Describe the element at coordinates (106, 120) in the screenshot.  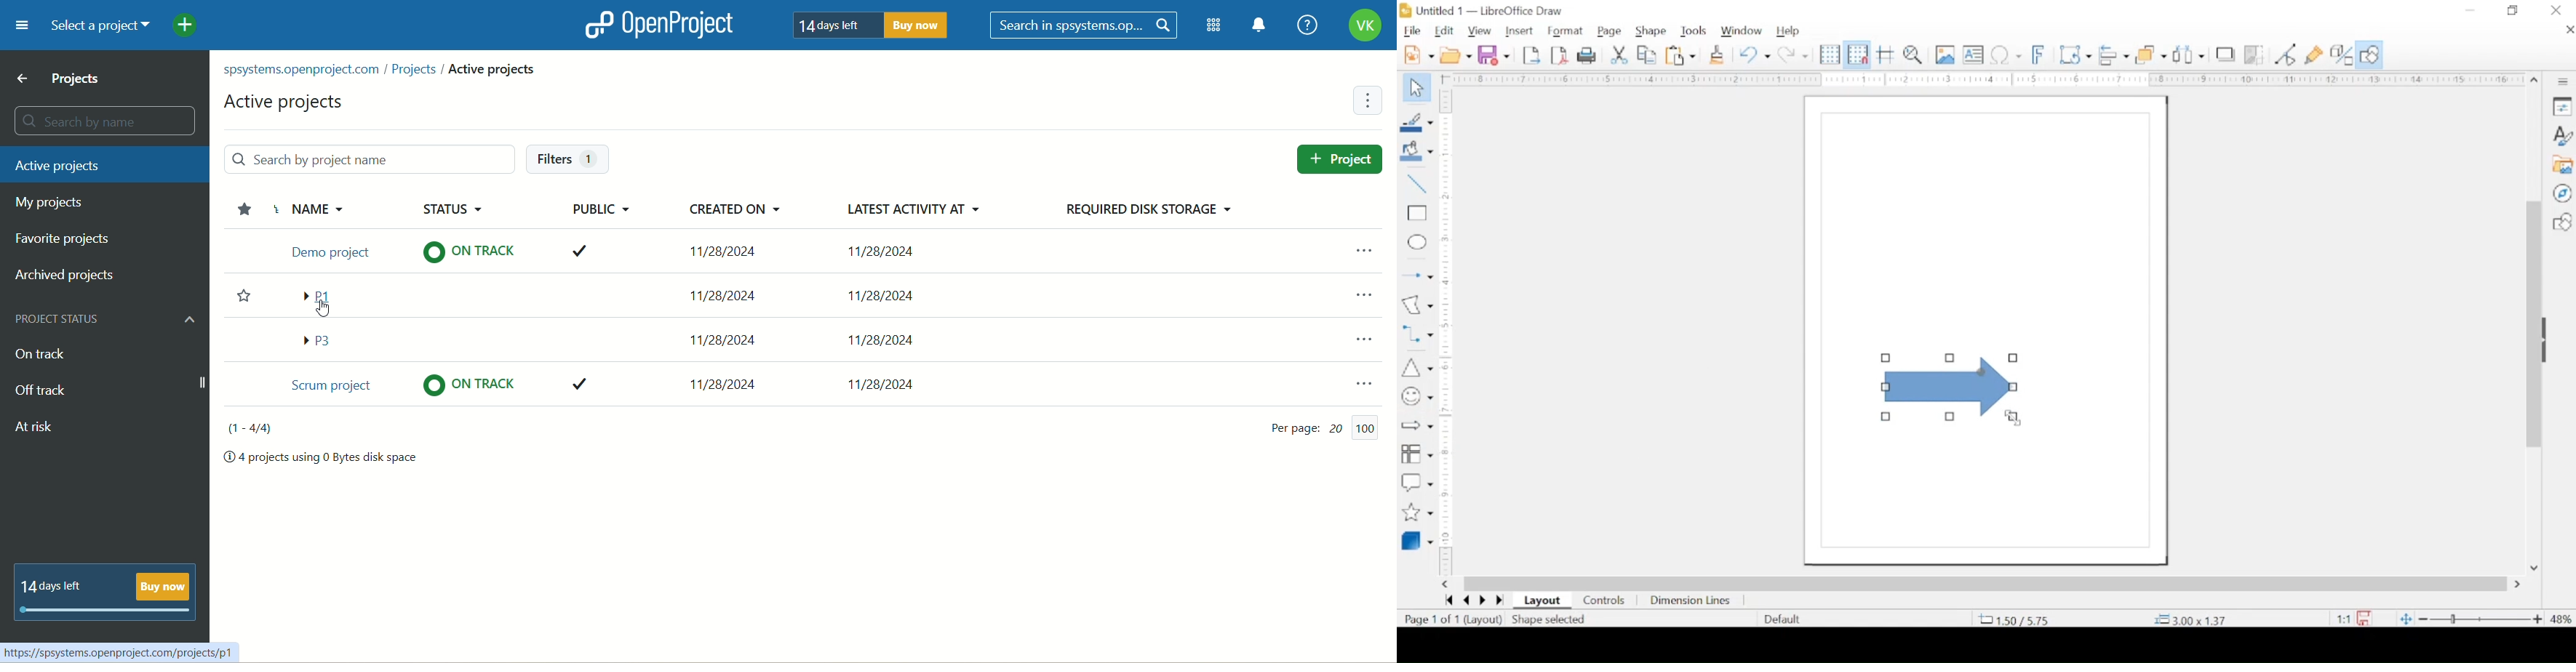
I see `search` at that location.